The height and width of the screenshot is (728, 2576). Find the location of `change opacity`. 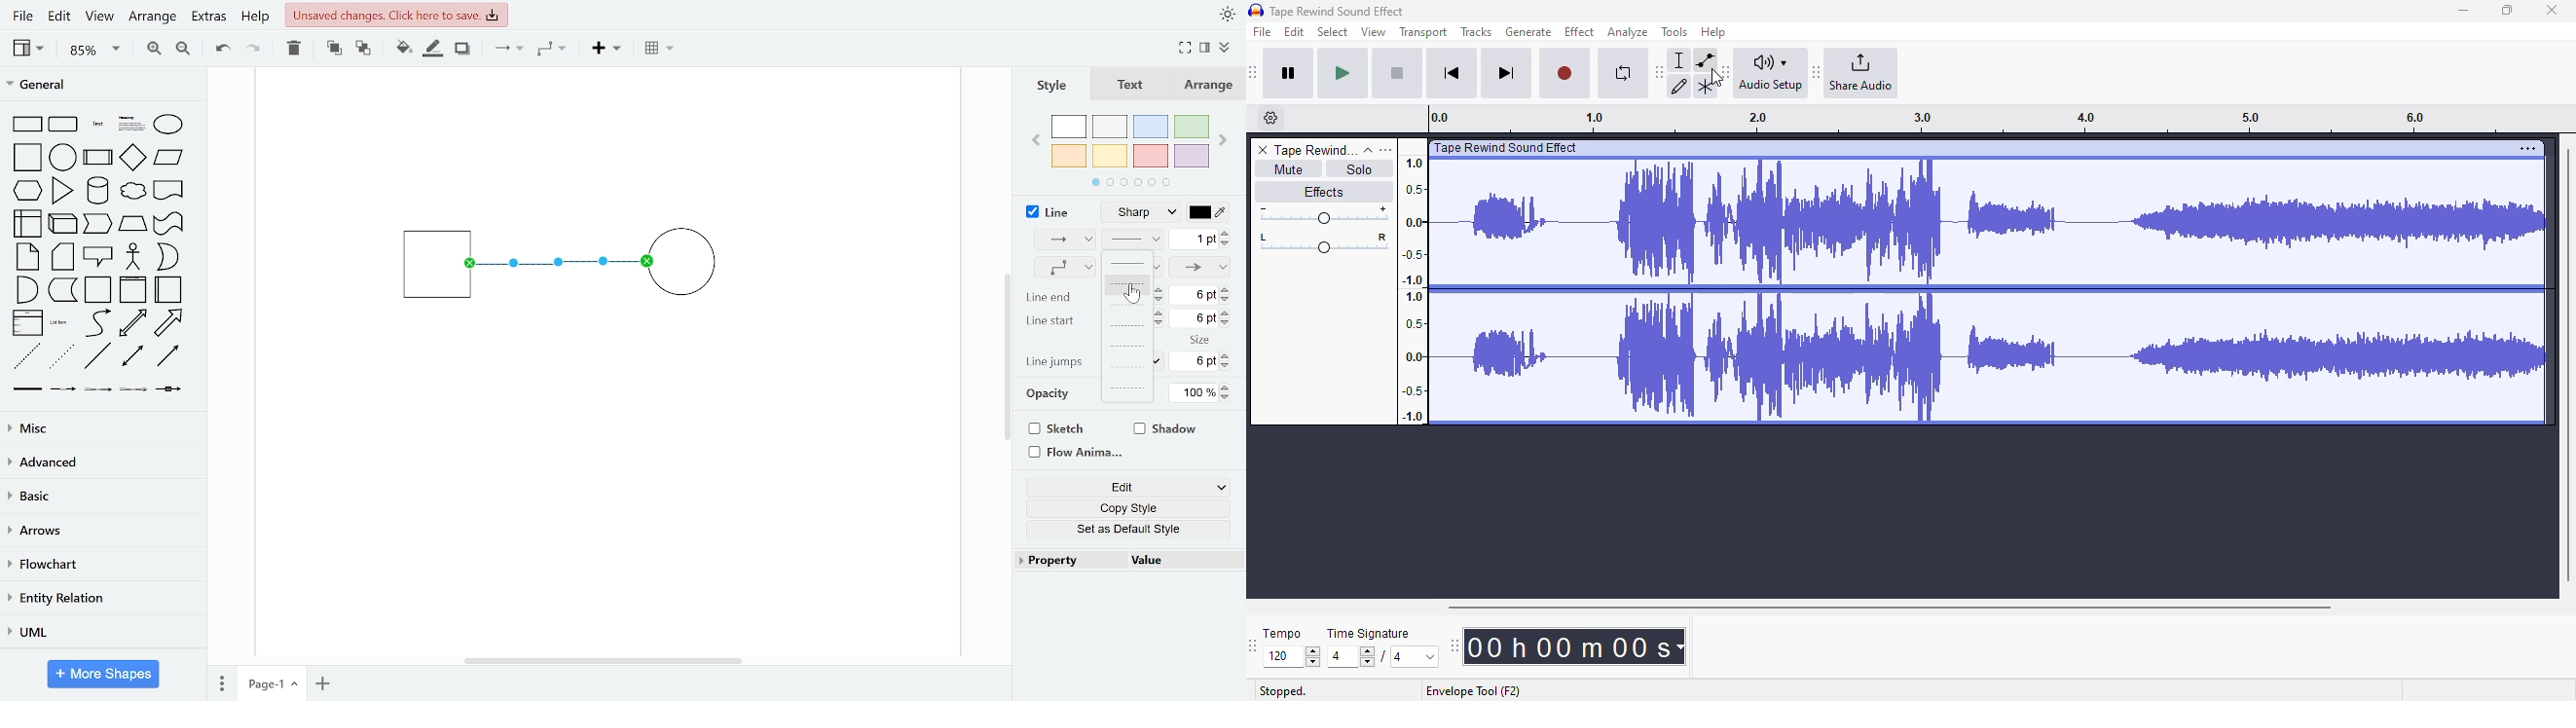

change opacity is located at coordinates (1201, 393).